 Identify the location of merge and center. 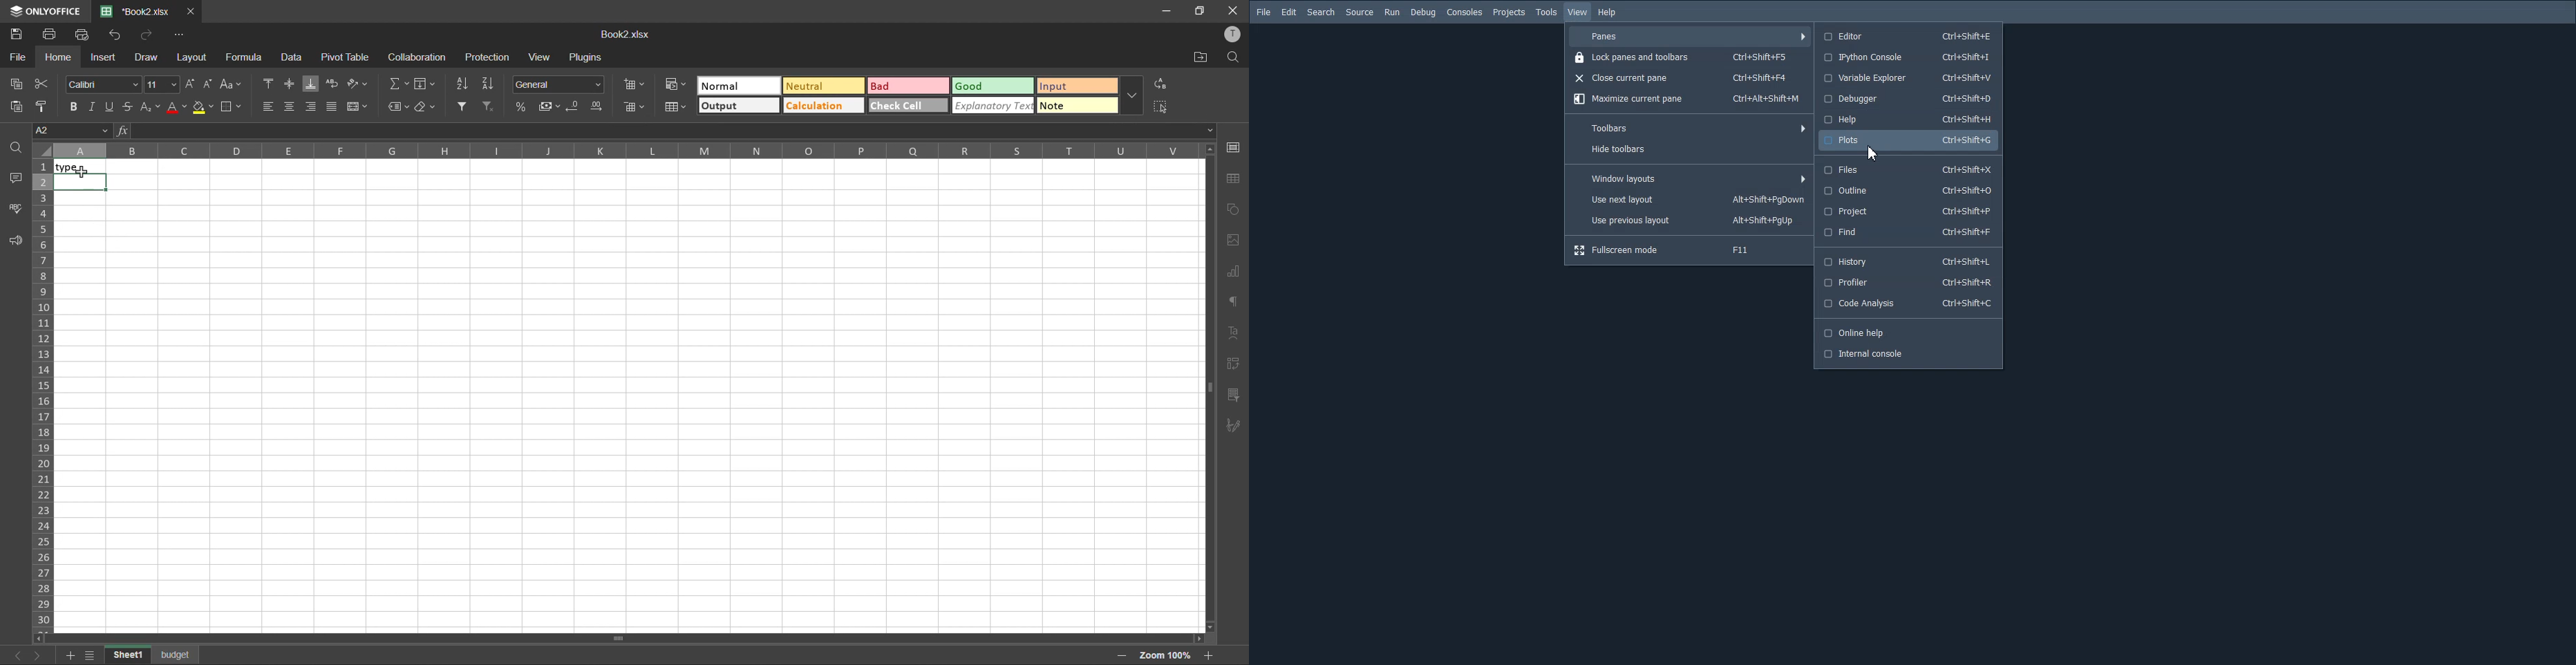
(360, 106).